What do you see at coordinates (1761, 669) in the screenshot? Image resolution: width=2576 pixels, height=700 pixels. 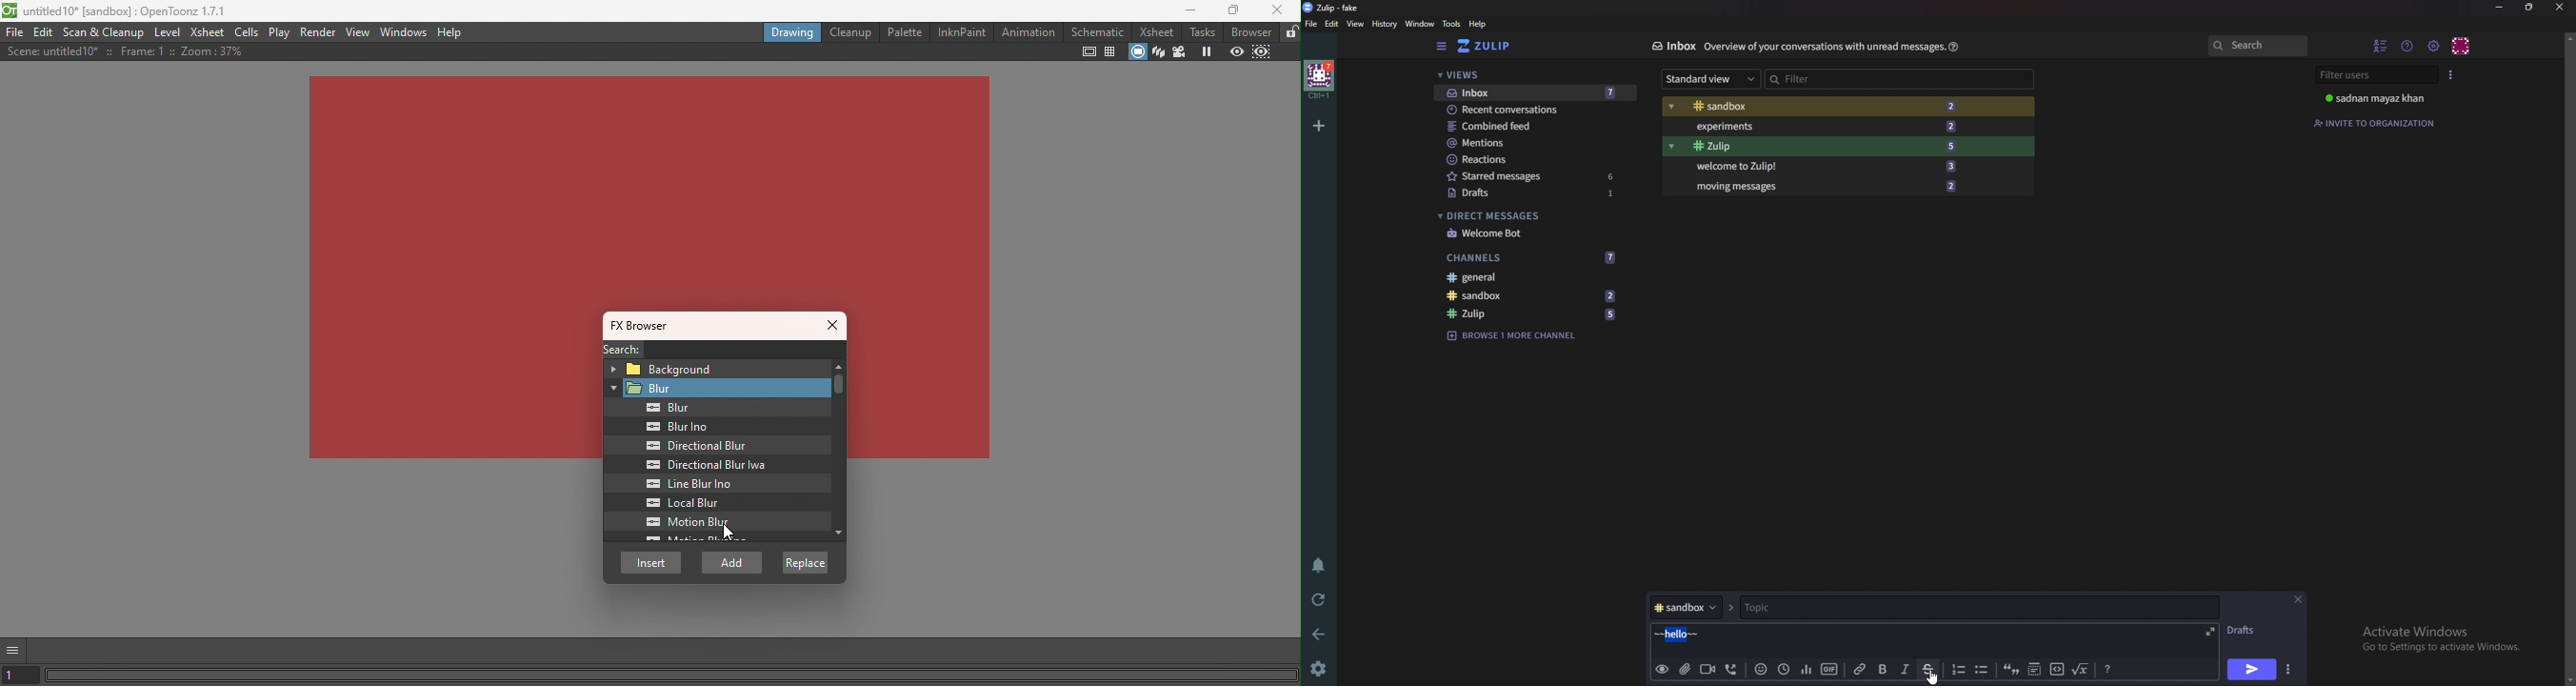 I see `Emoji` at bounding box center [1761, 669].